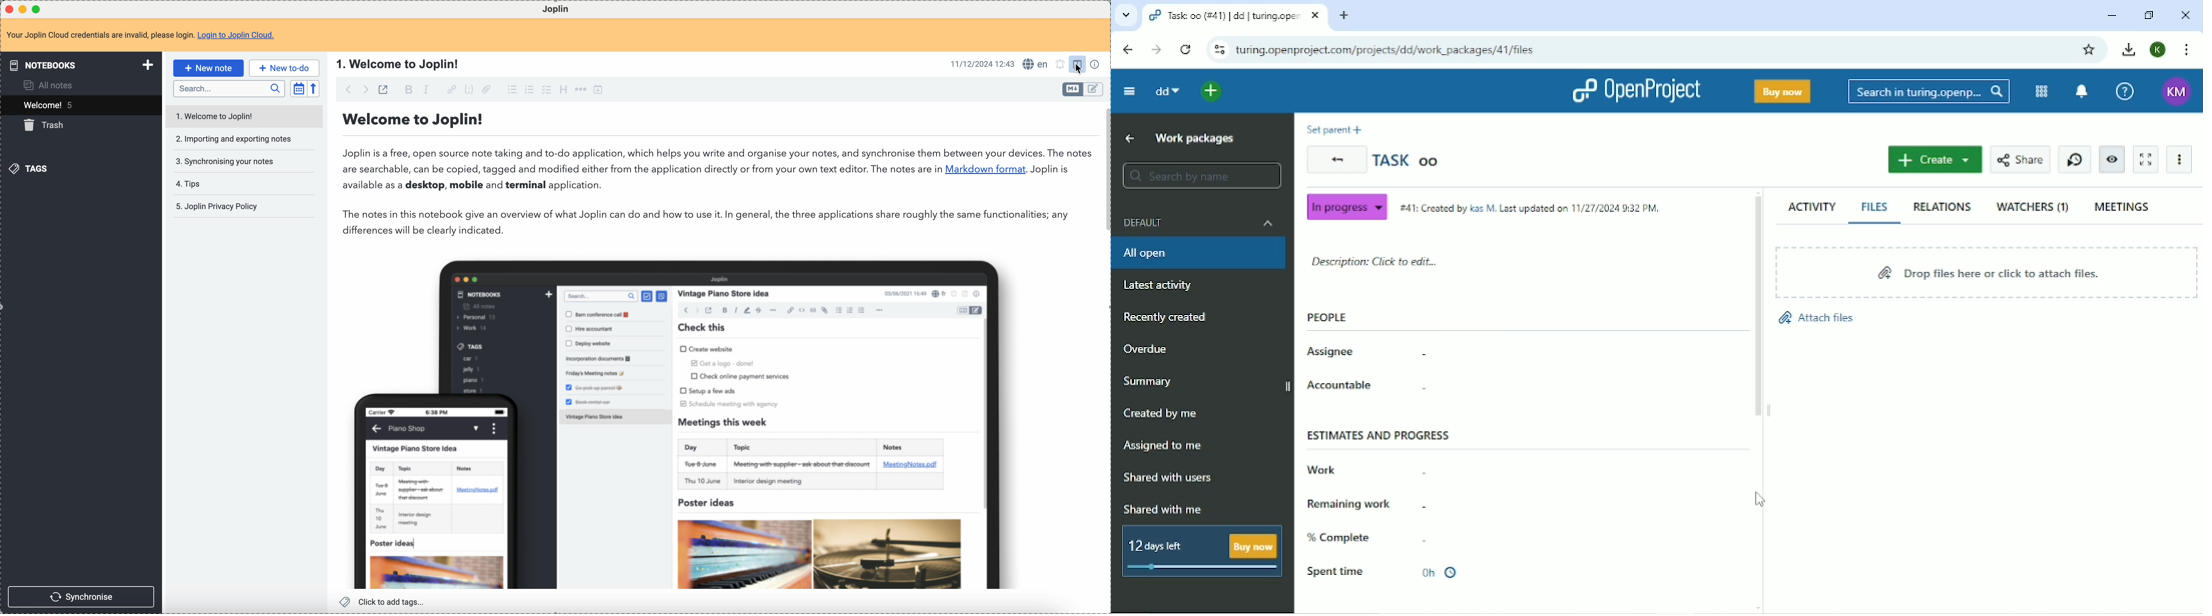  I want to click on The notes in this notebook give an overview of what Joplin can do and how to use it. In general, the three applications share roughly the same functionalities; any
differences will be clearly indicated., so click(710, 223).